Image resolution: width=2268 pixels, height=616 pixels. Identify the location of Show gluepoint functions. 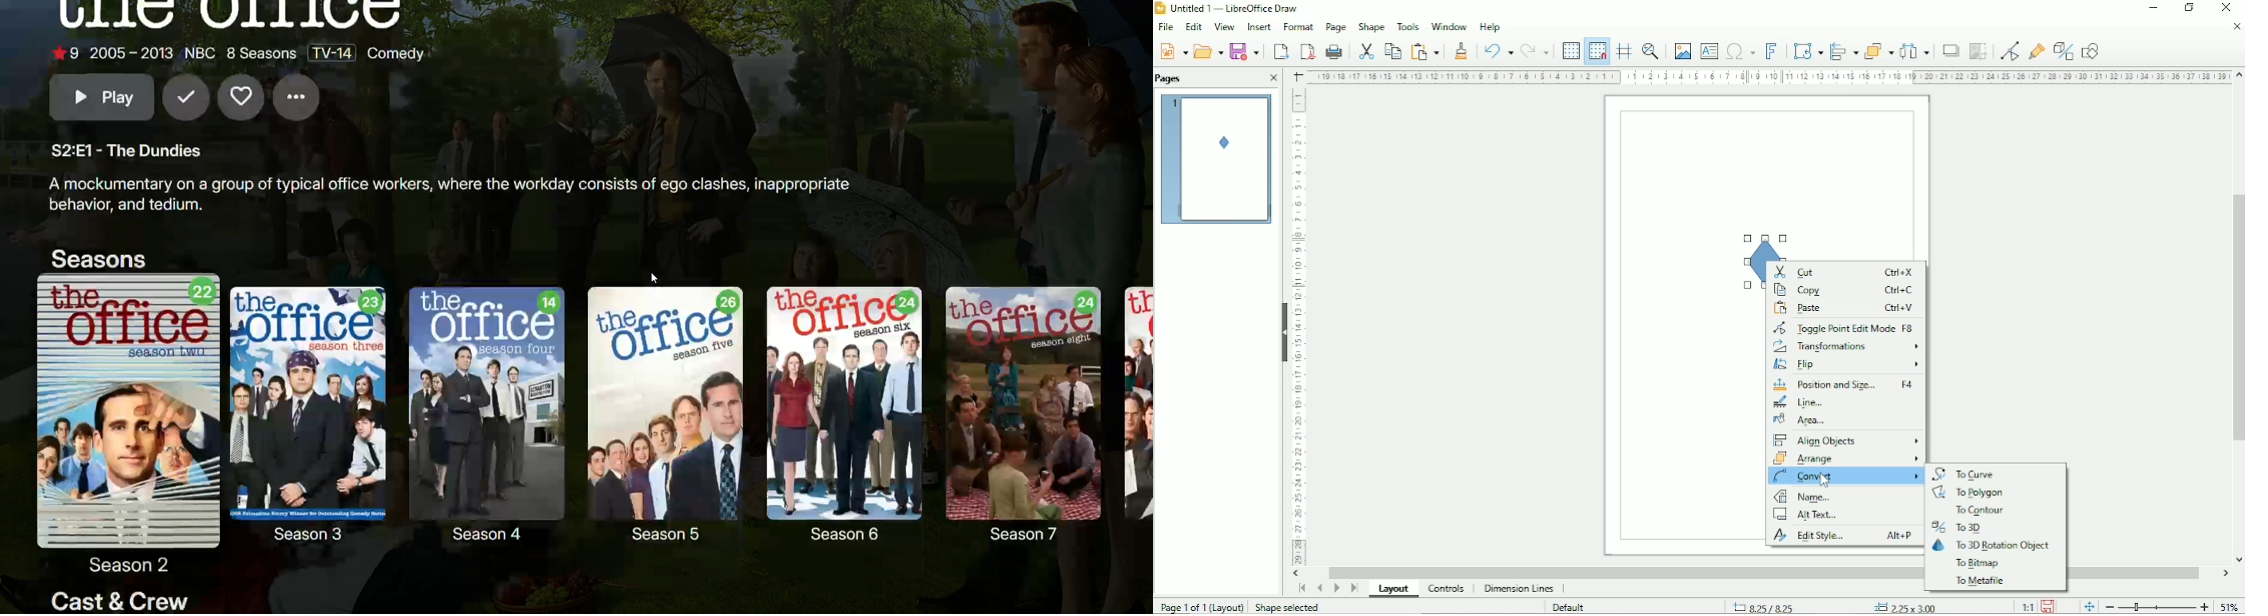
(2035, 50).